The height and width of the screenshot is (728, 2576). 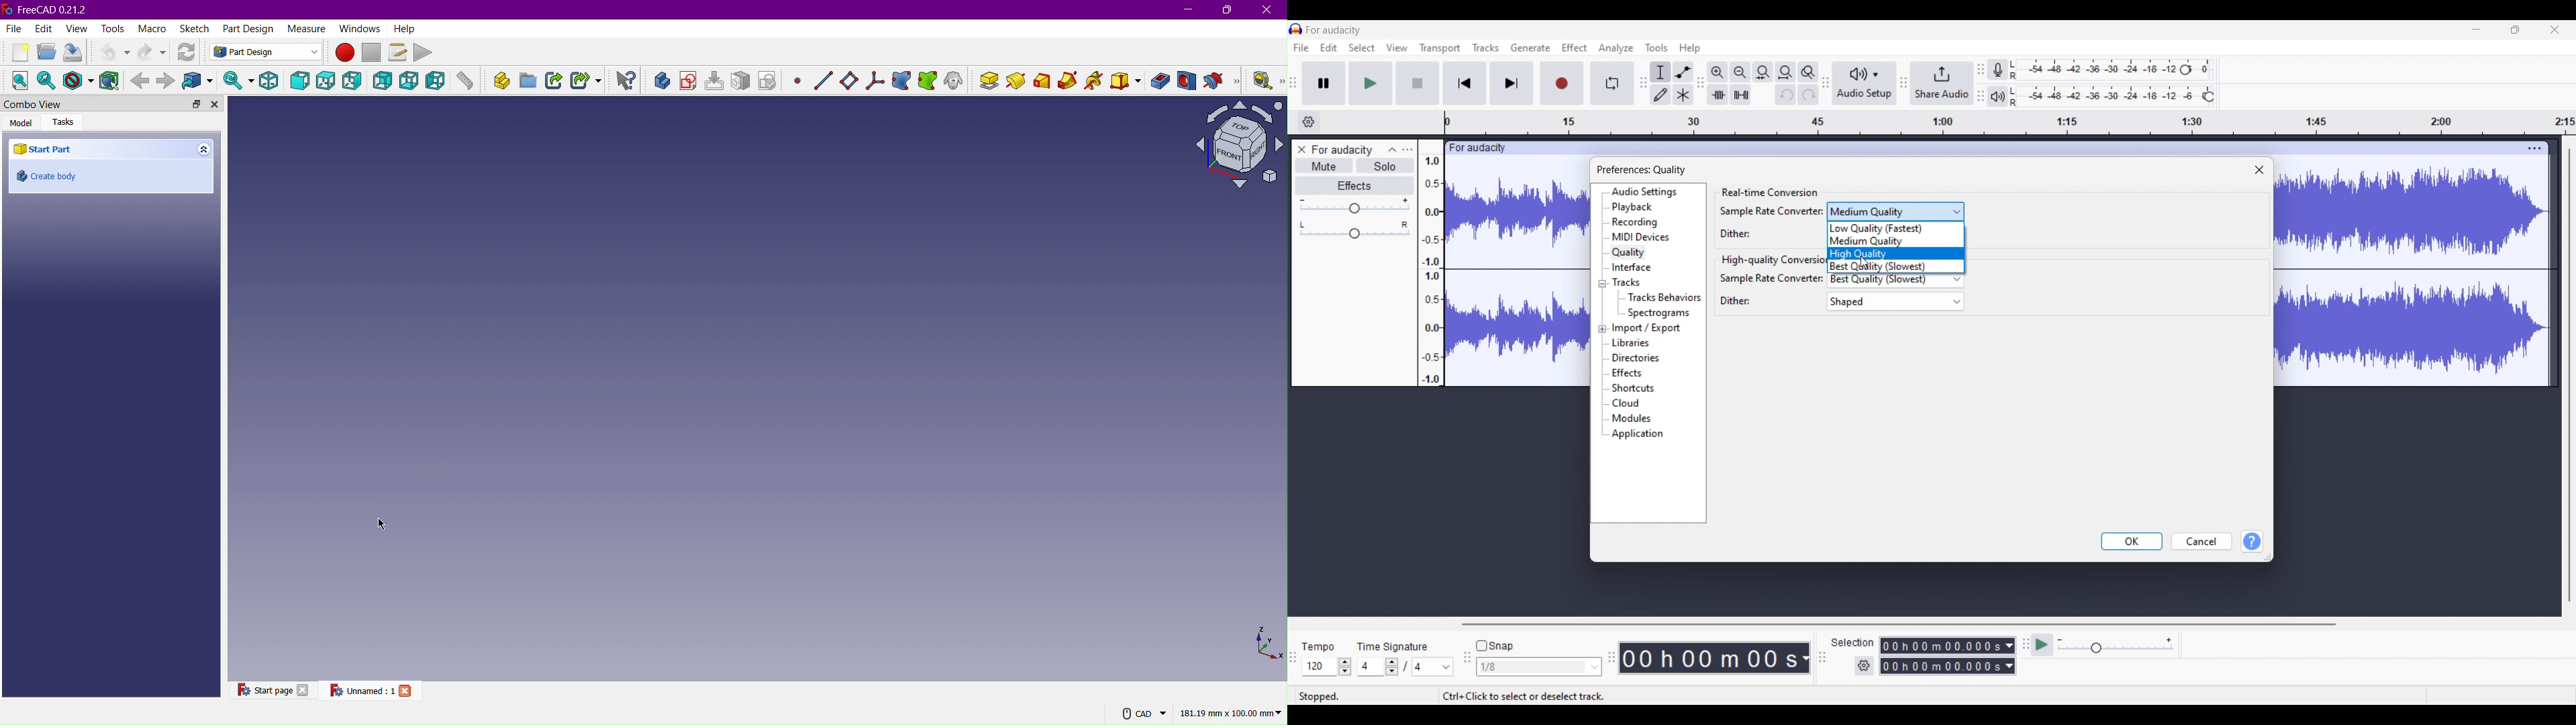 I want to click on Playback meter, so click(x=1997, y=96).